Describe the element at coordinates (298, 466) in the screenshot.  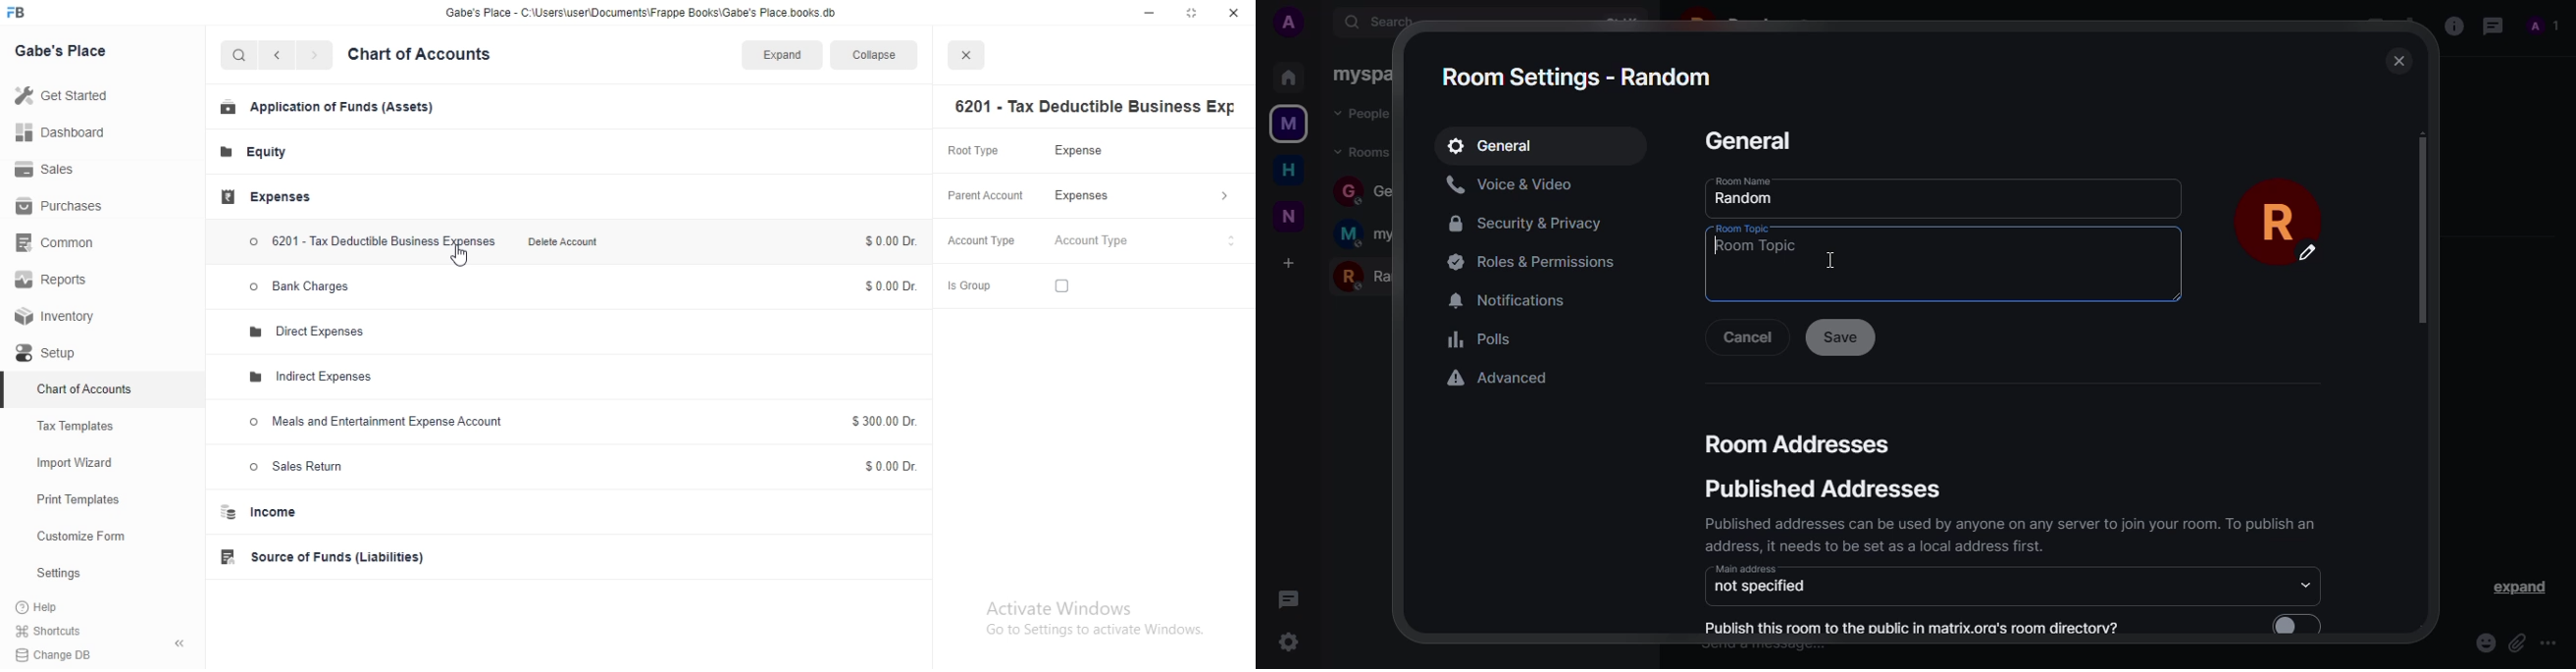
I see `Sales Return` at that location.